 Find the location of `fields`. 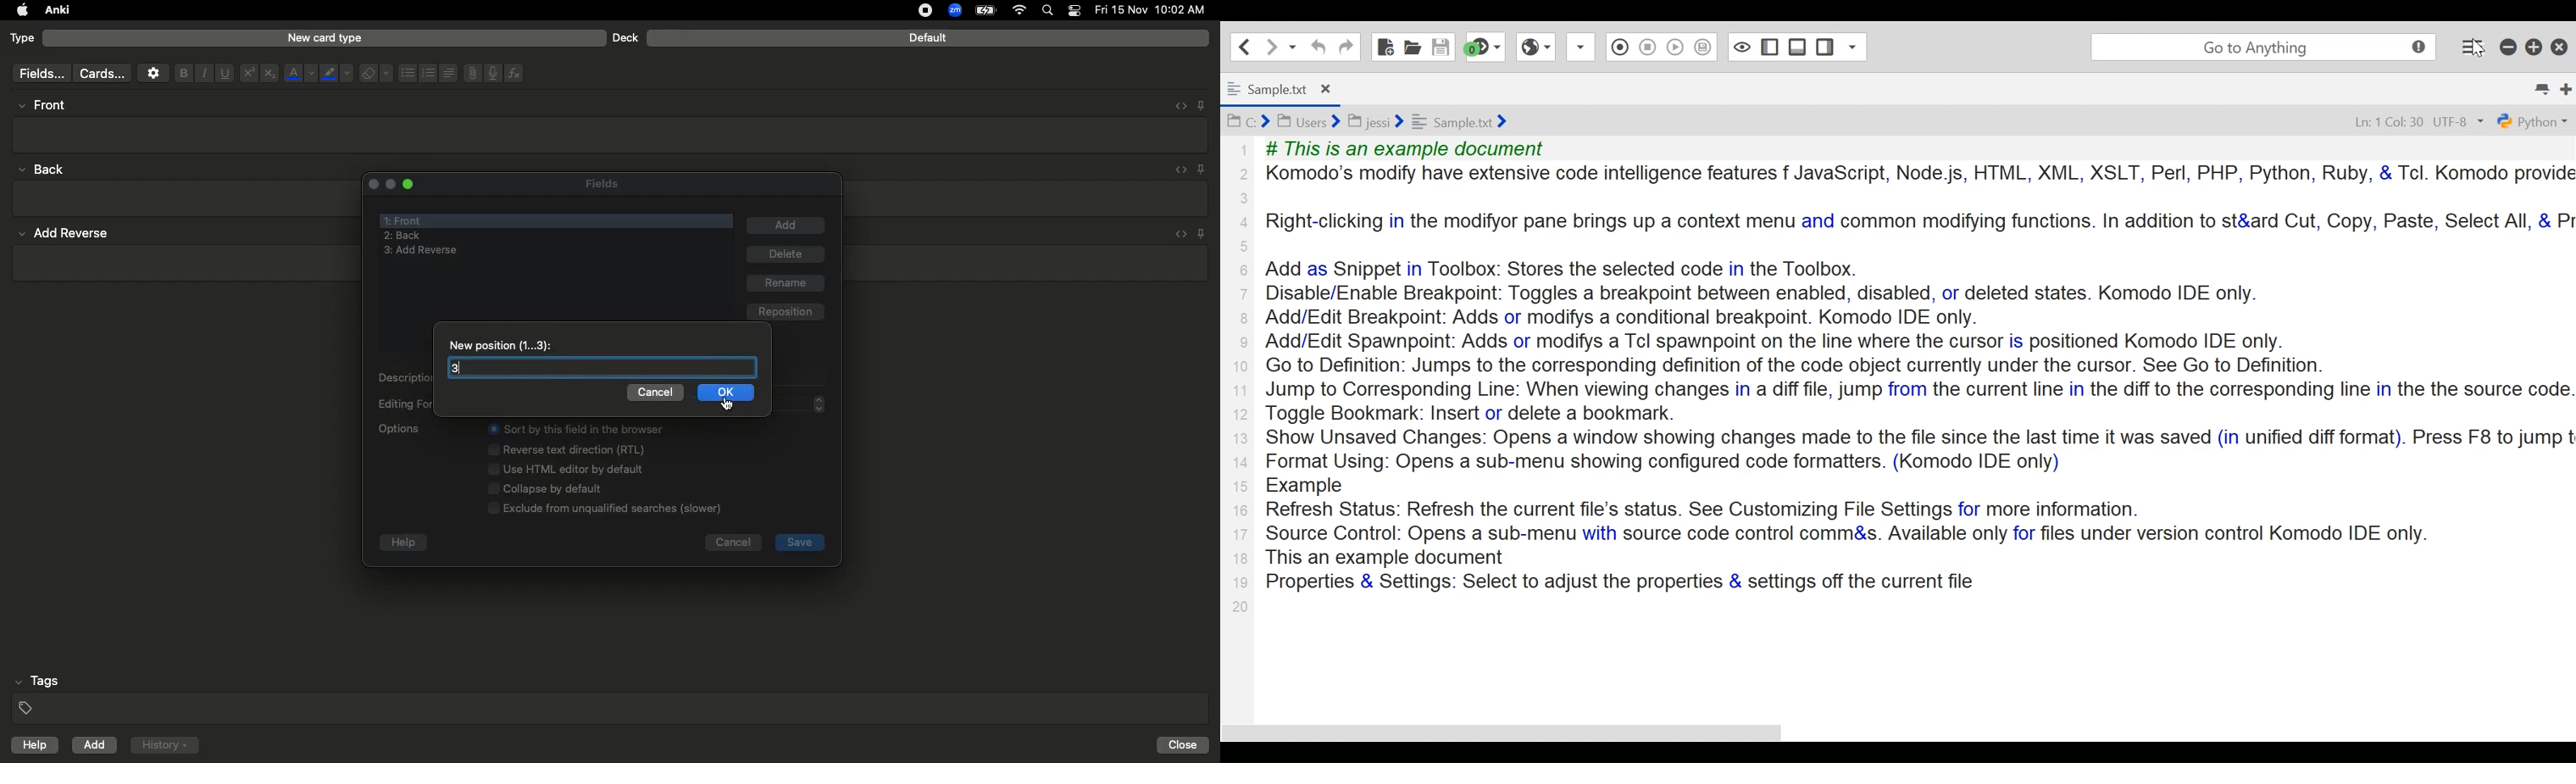

fields is located at coordinates (37, 74).